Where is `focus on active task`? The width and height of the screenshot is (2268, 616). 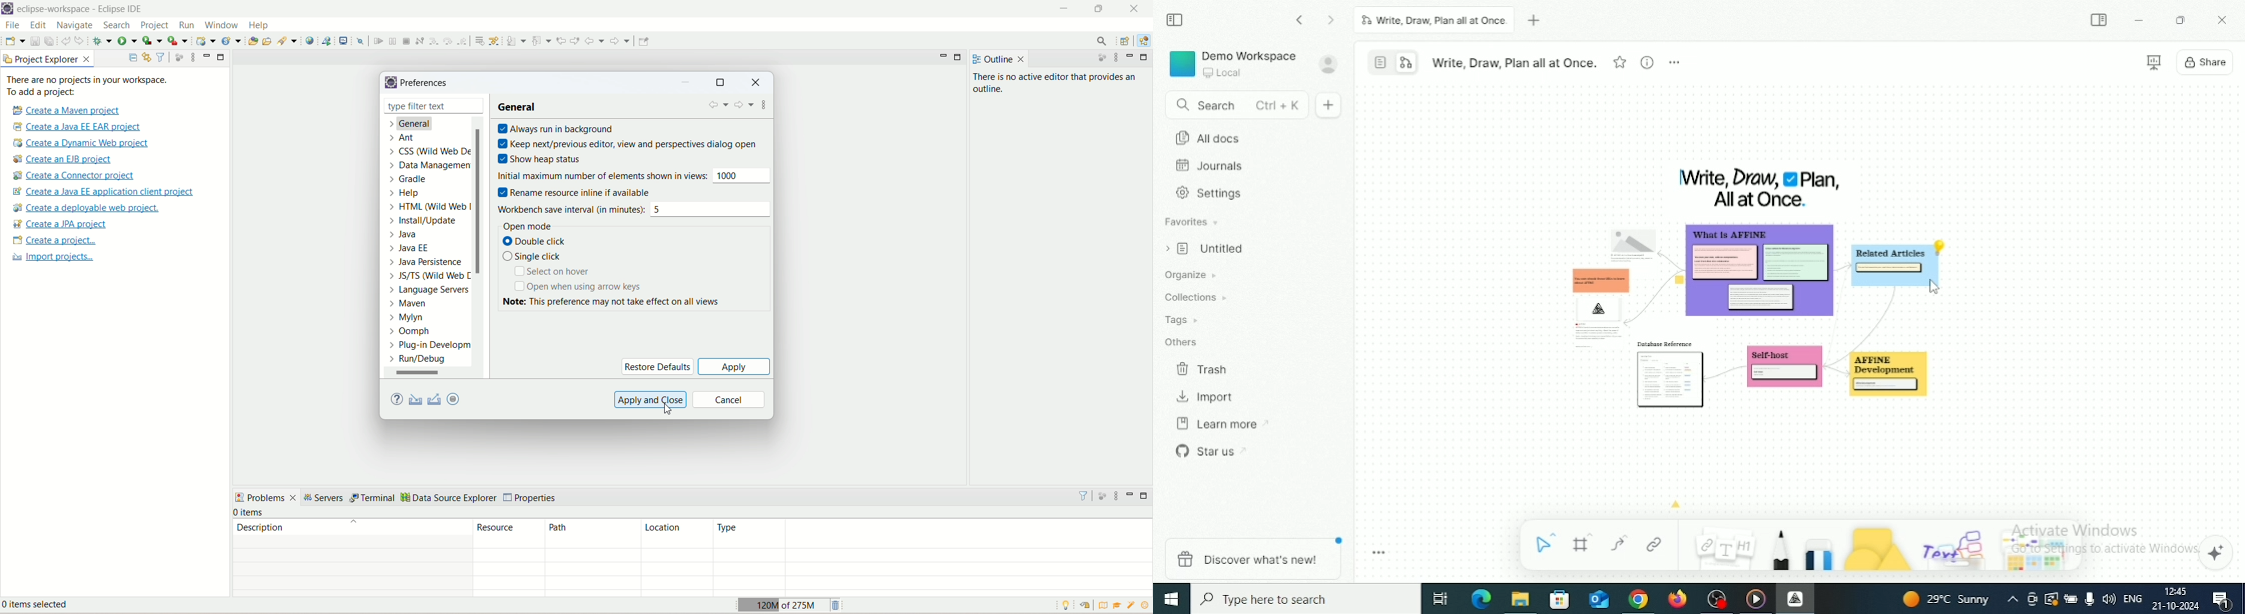
focus on active task is located at coordinates (179, 56).